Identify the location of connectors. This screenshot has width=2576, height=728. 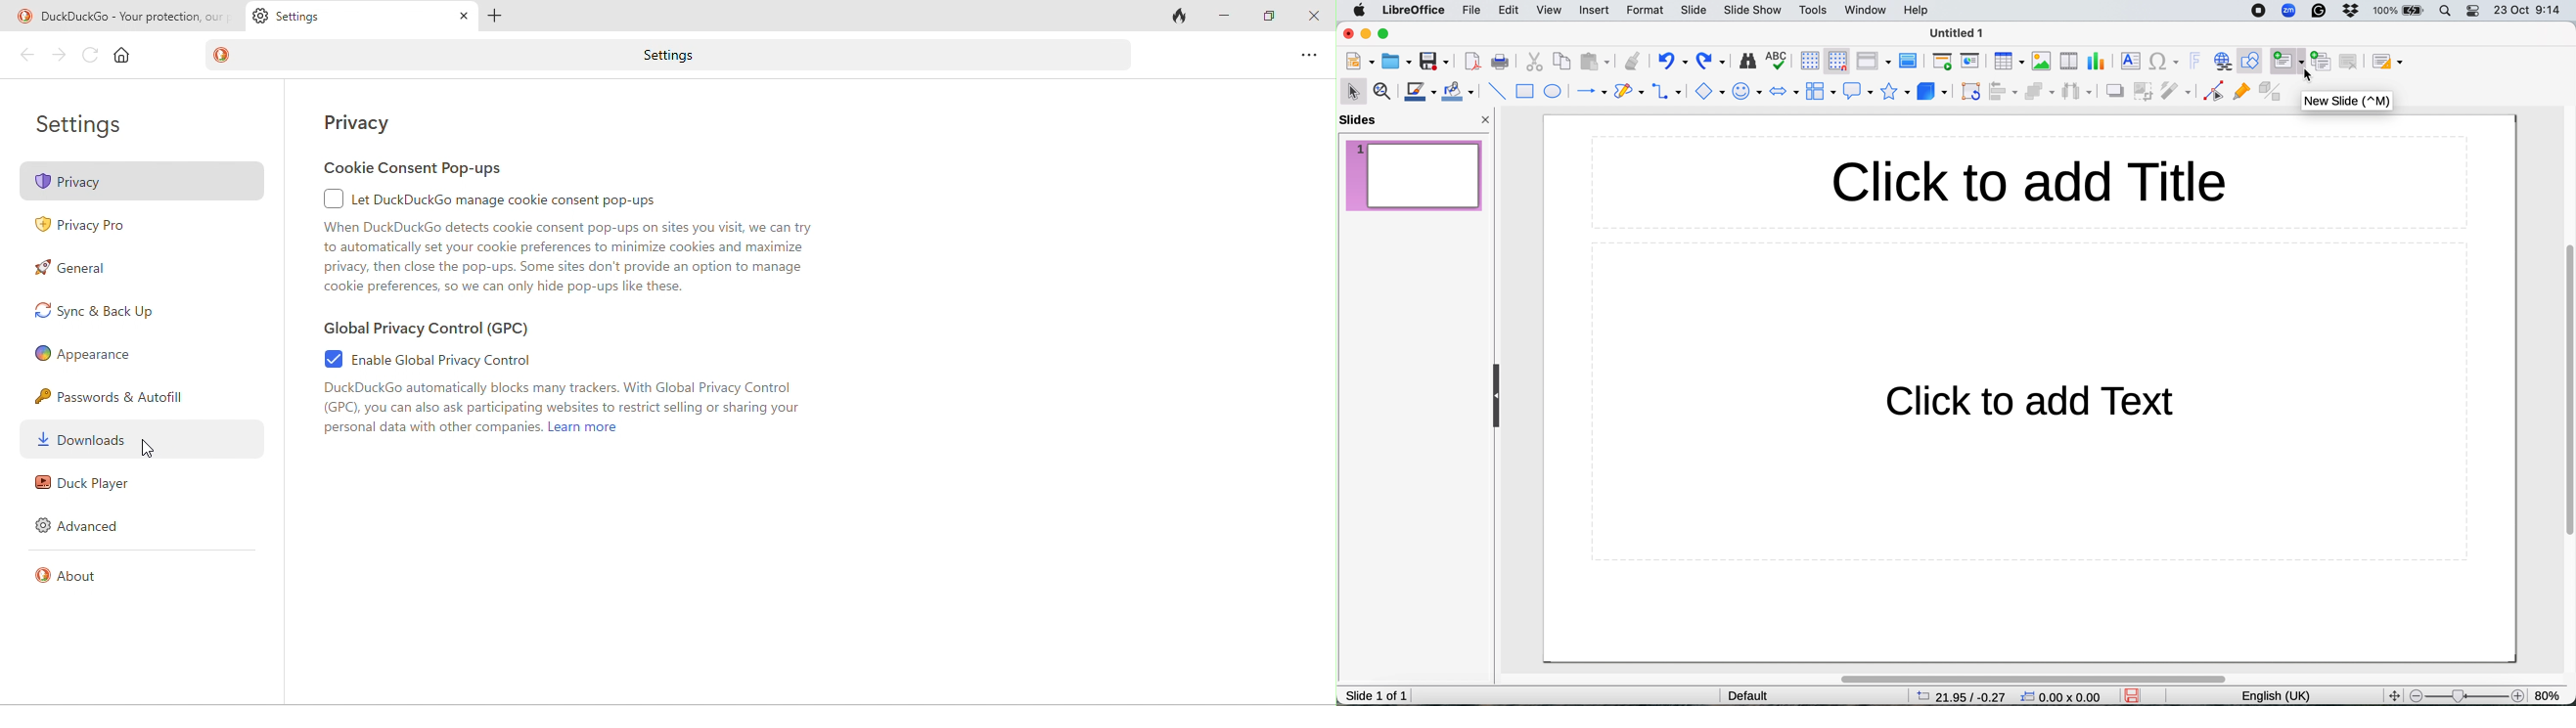
(1670, 91).